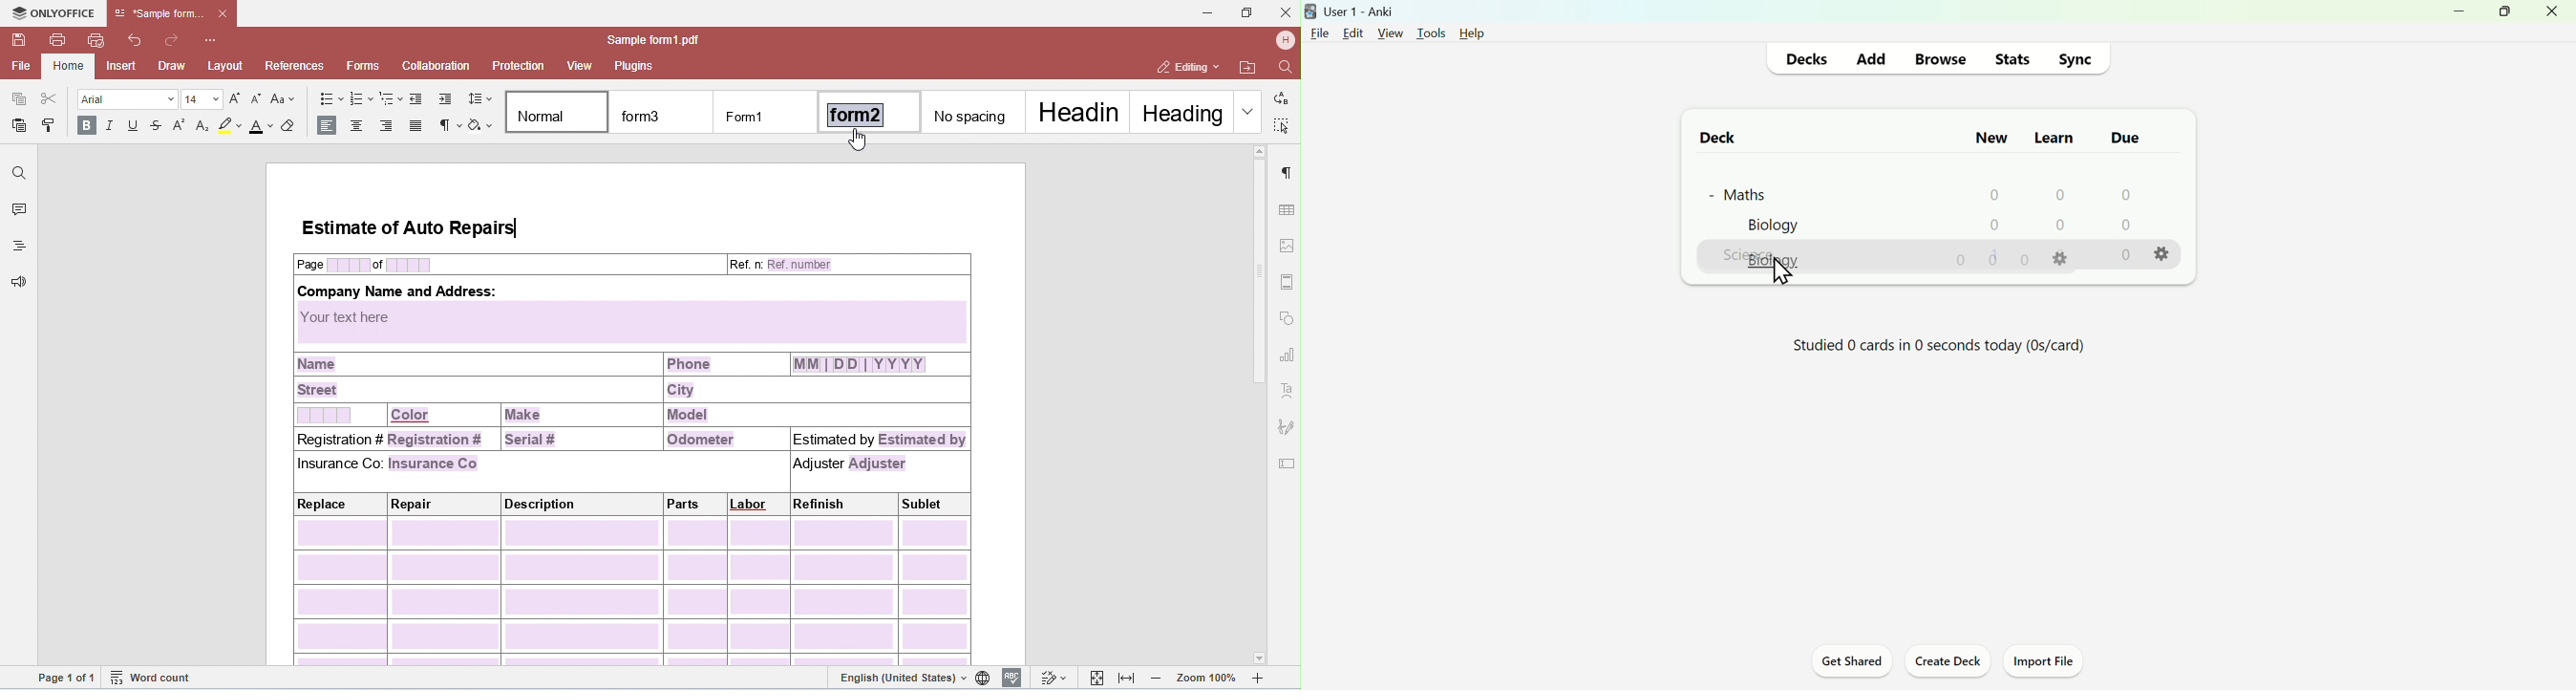 This screenshot has height=700, width=2576. I want to click on paragraph line spacing, so click(479, 99).